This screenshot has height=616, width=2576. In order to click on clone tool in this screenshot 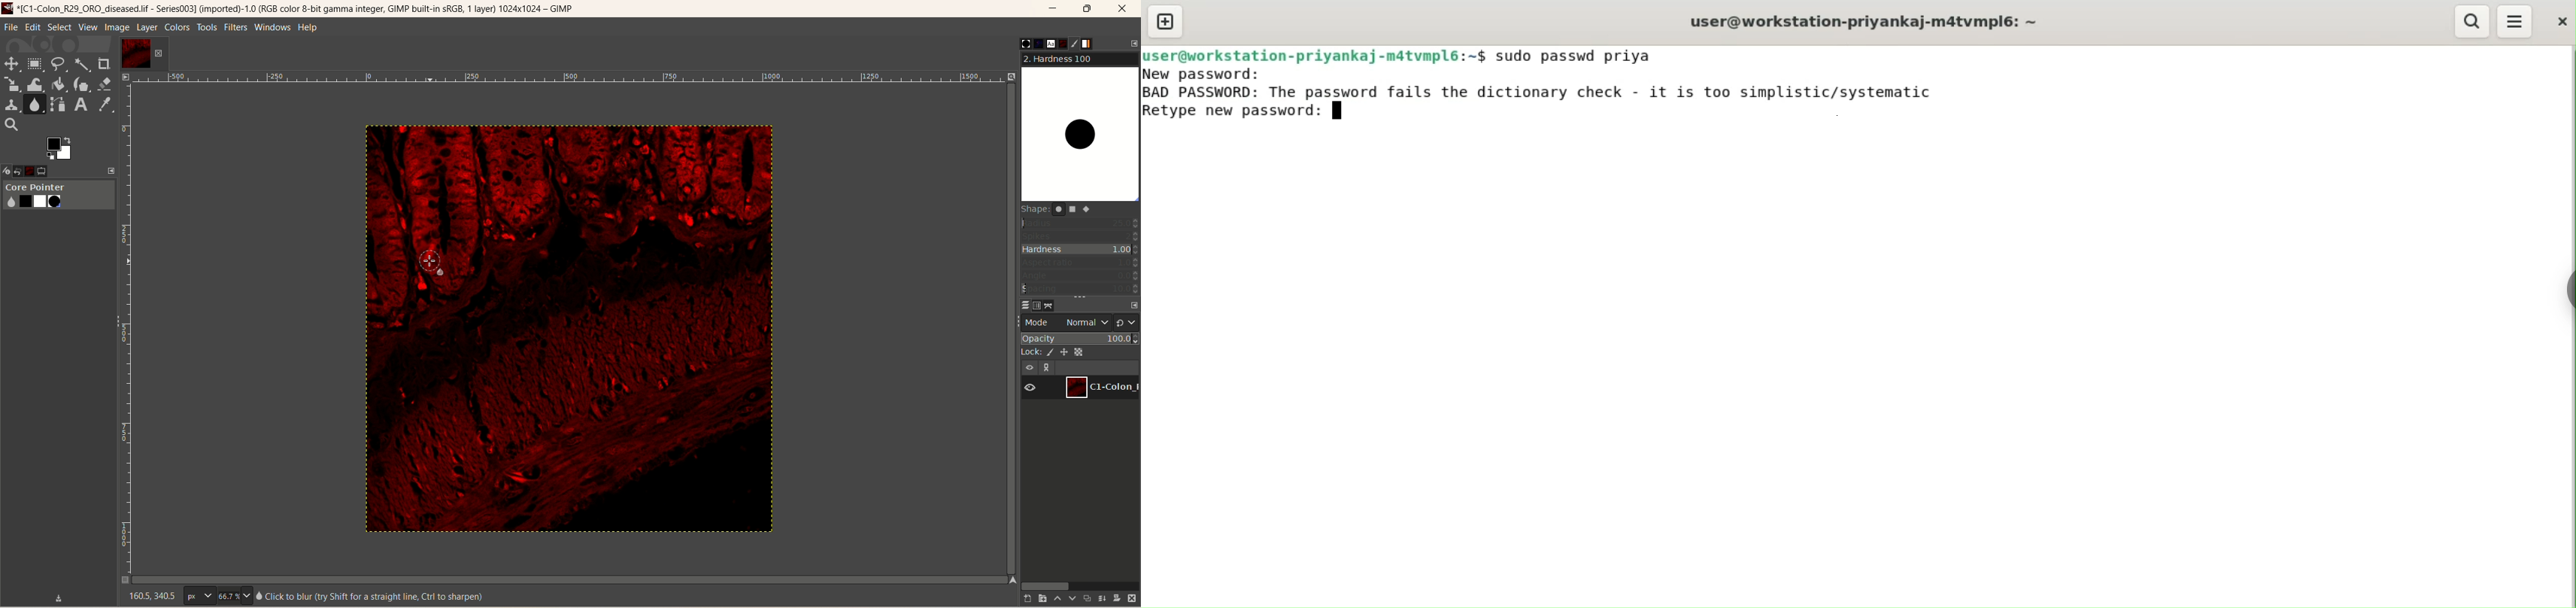, I will do `click(11, 104)`.